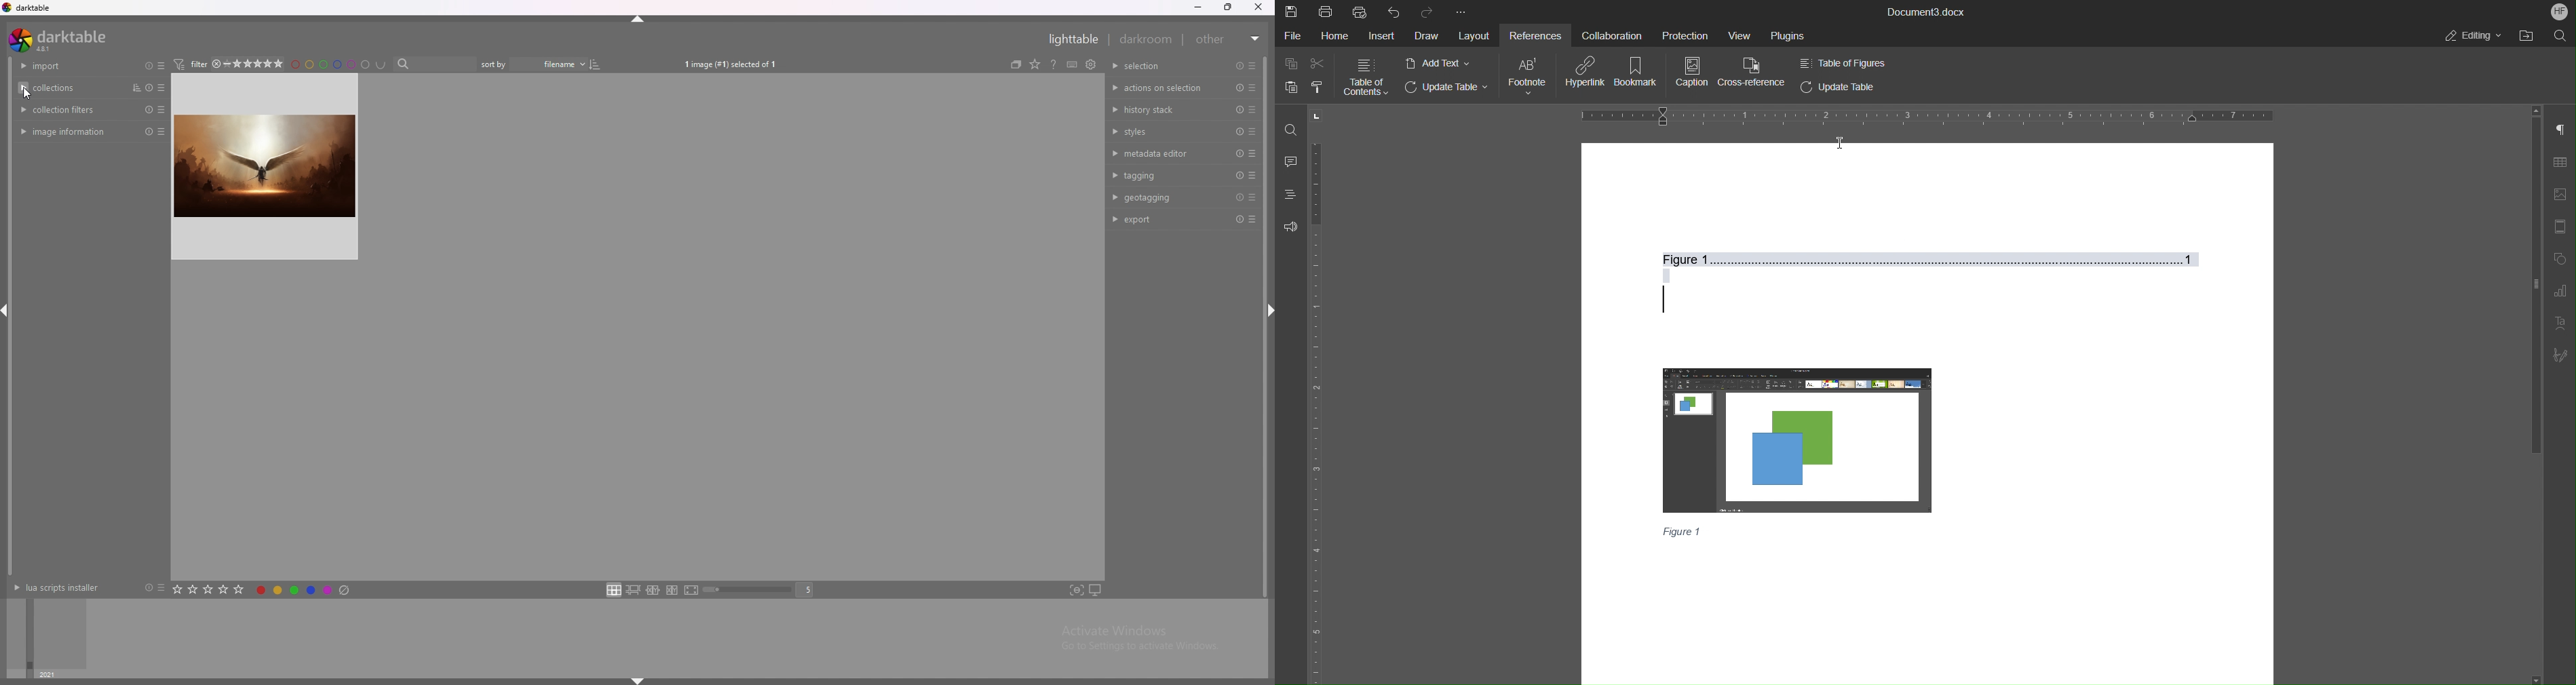  I want to click on Feedback and Support, so click(1290, 227).